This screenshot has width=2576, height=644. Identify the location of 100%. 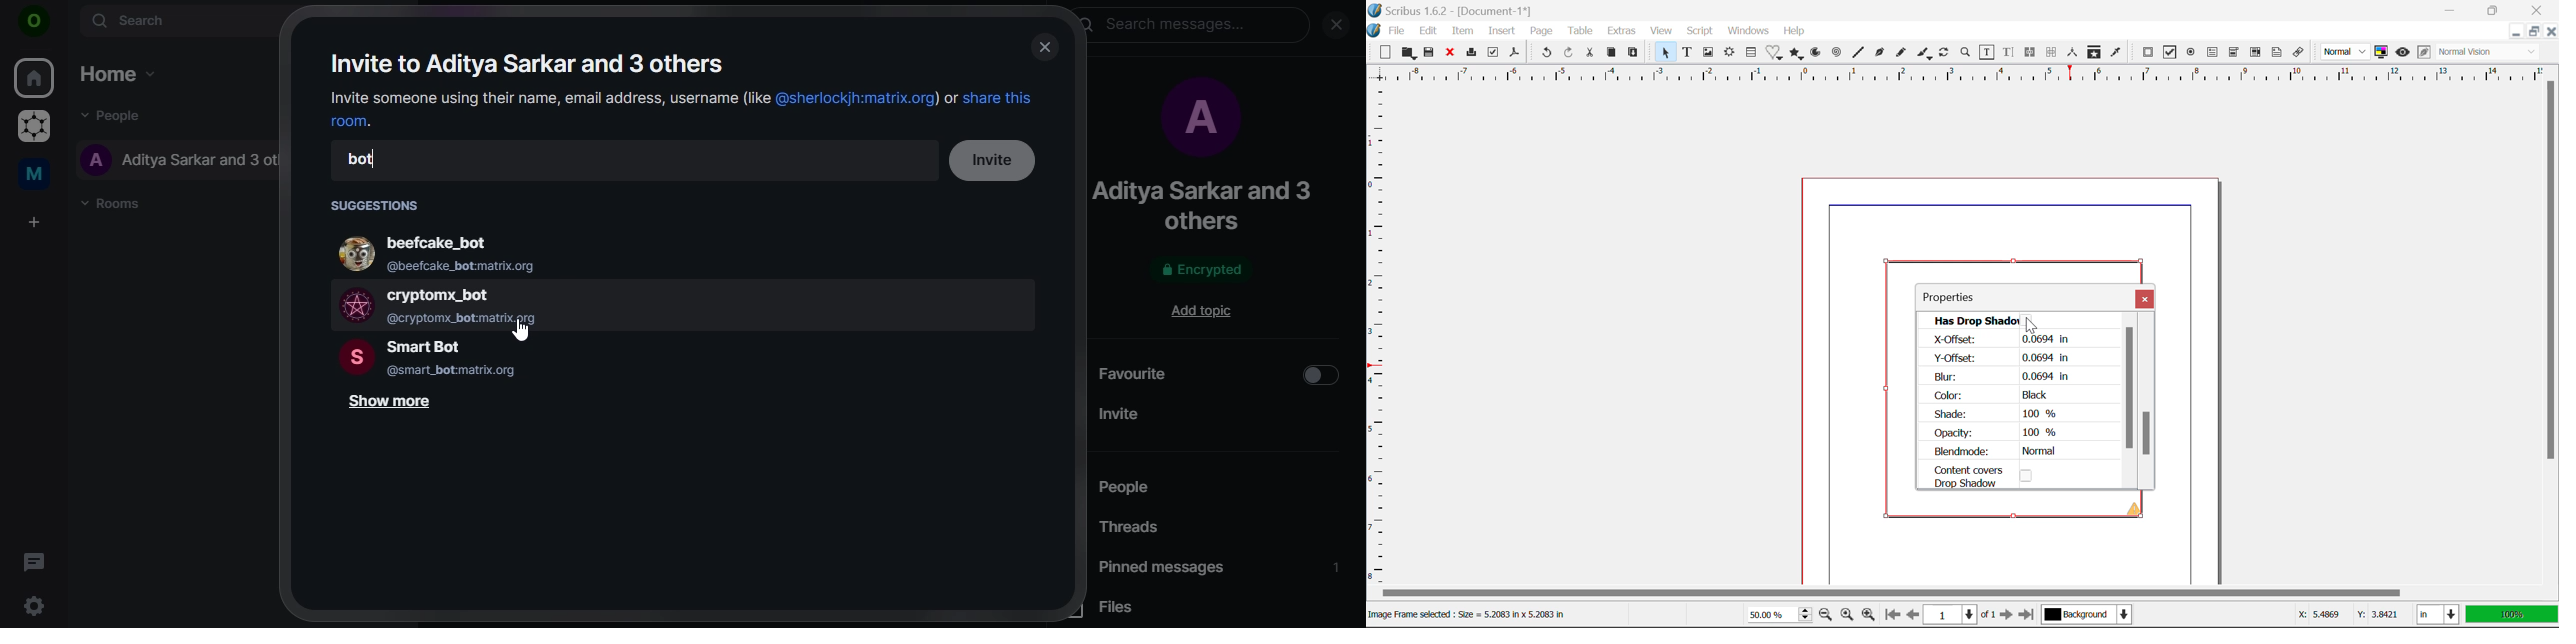
(2514, 615).